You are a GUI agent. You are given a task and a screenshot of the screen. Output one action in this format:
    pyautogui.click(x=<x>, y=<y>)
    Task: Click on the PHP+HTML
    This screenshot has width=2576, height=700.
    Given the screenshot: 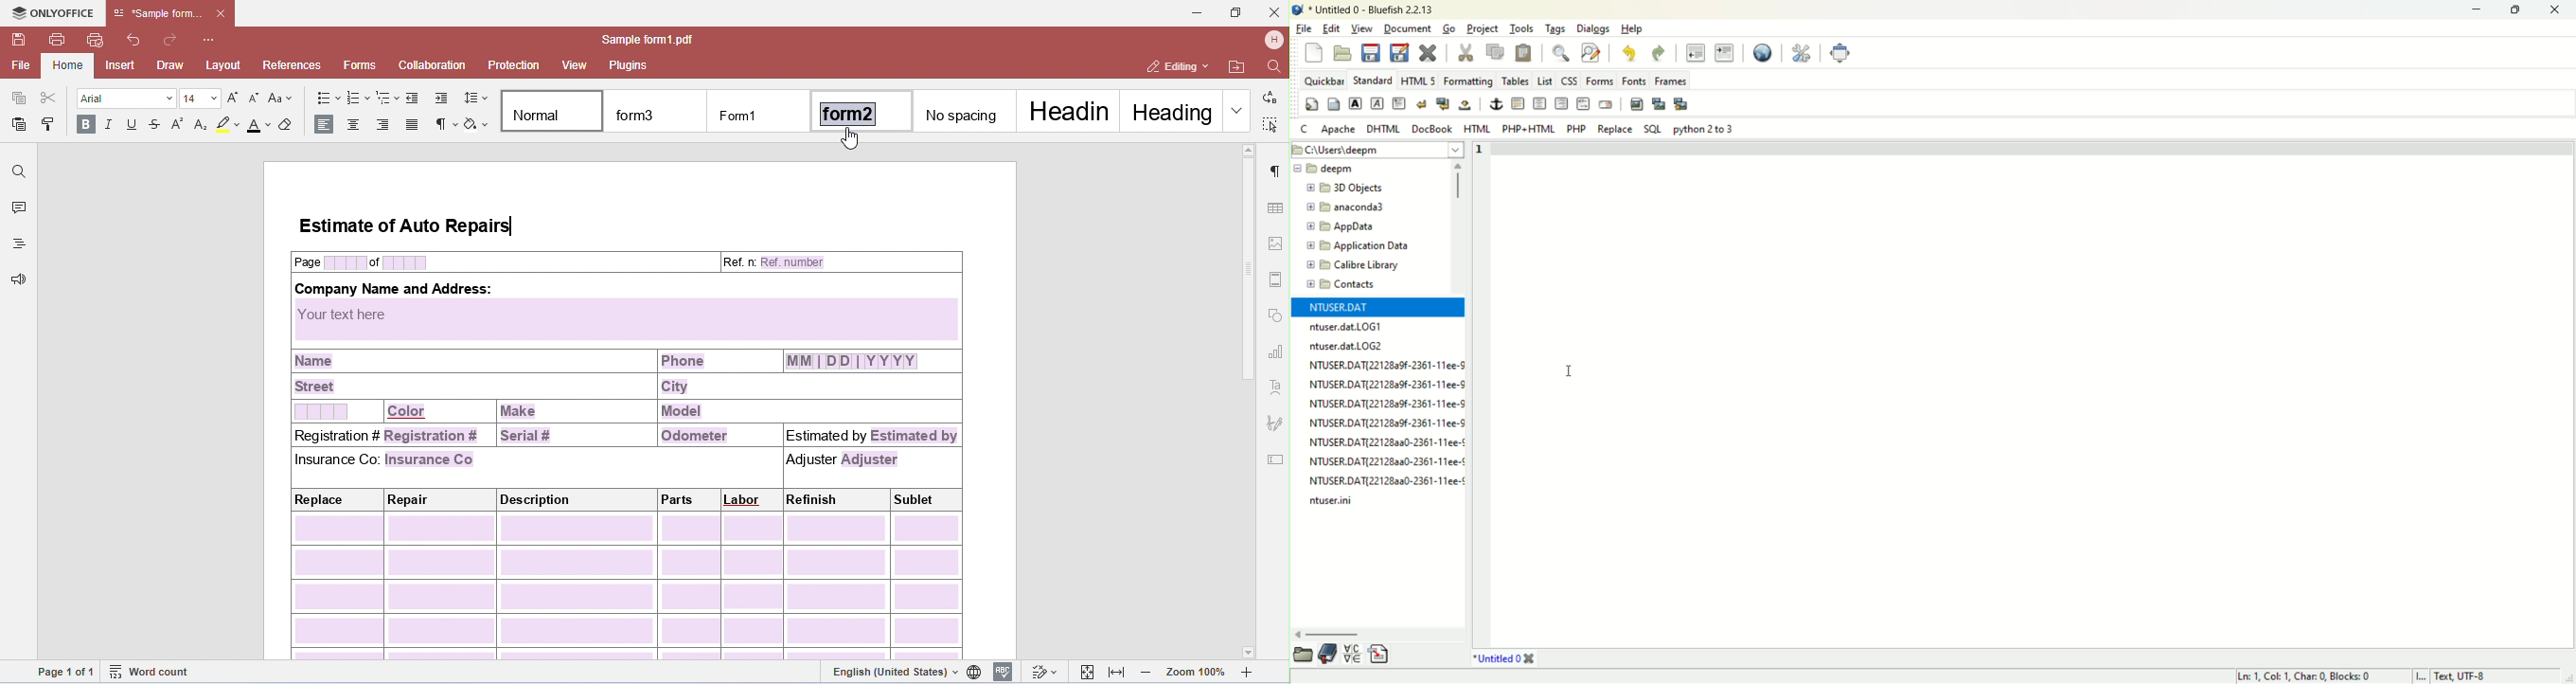 What is the action you would take?
    pyautogui.click(x=1527, y=129)
    